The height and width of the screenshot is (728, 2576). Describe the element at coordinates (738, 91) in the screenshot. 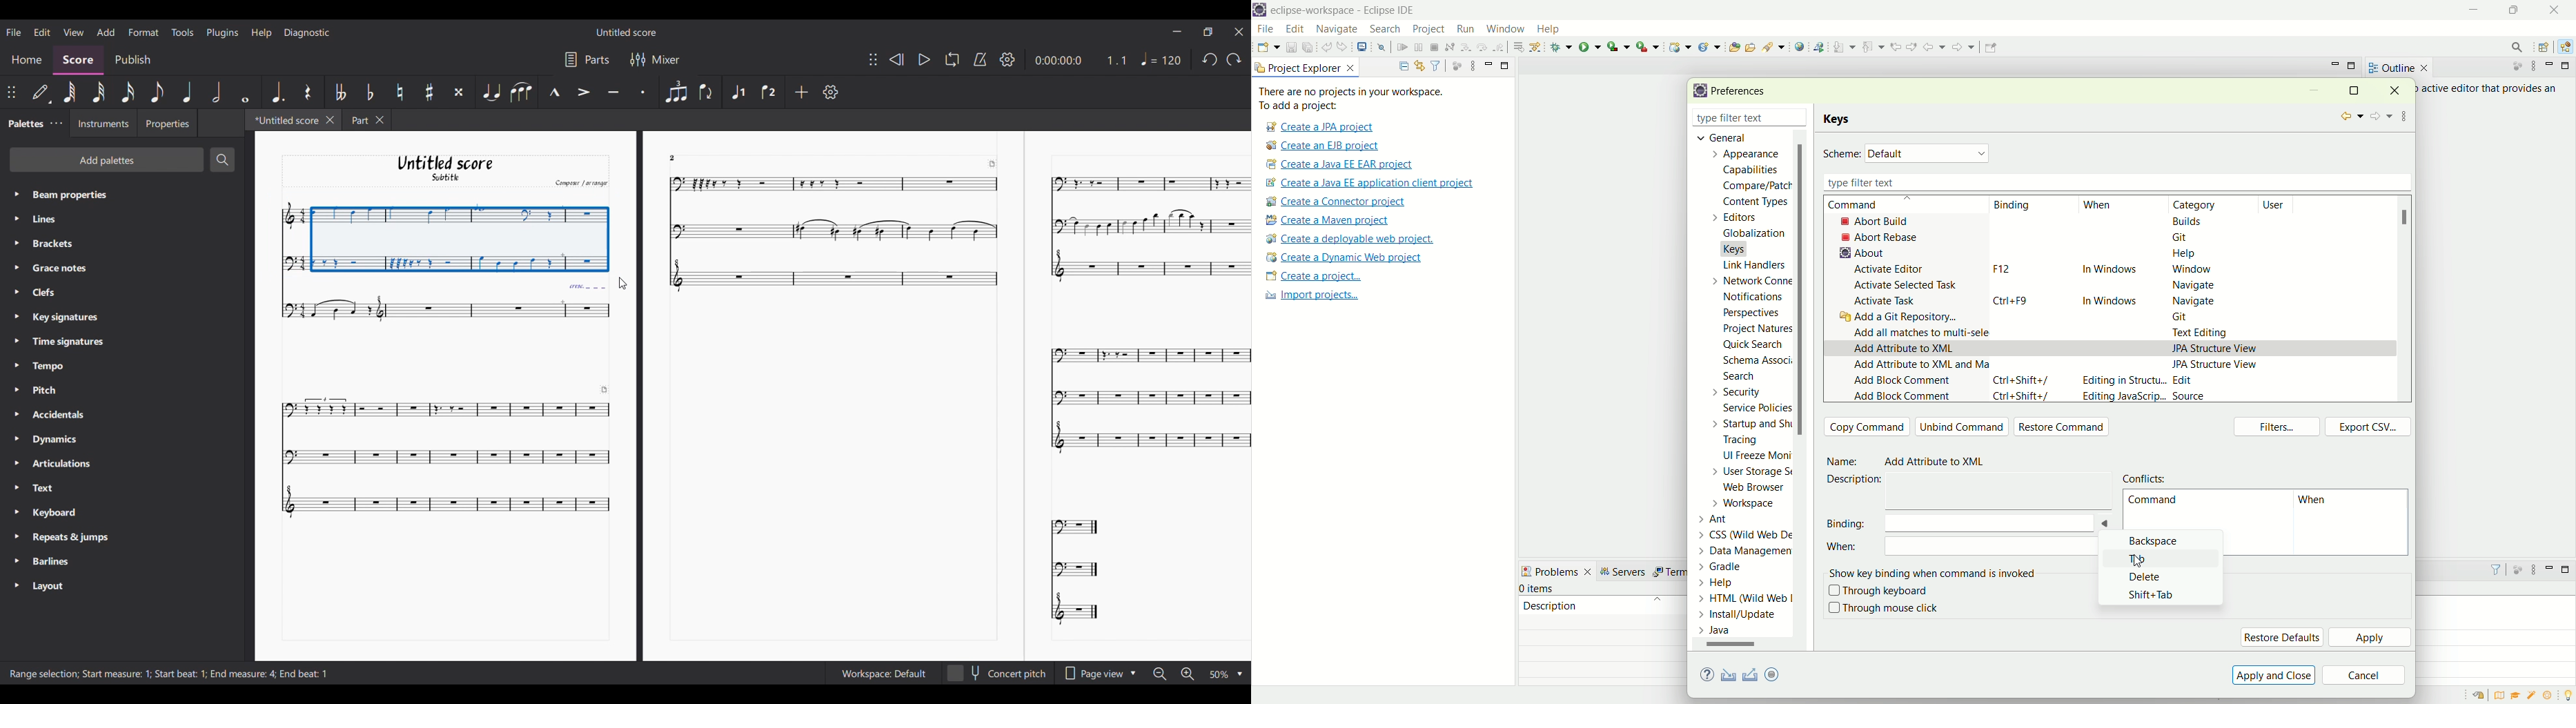

I see `Voice 1` at that location.